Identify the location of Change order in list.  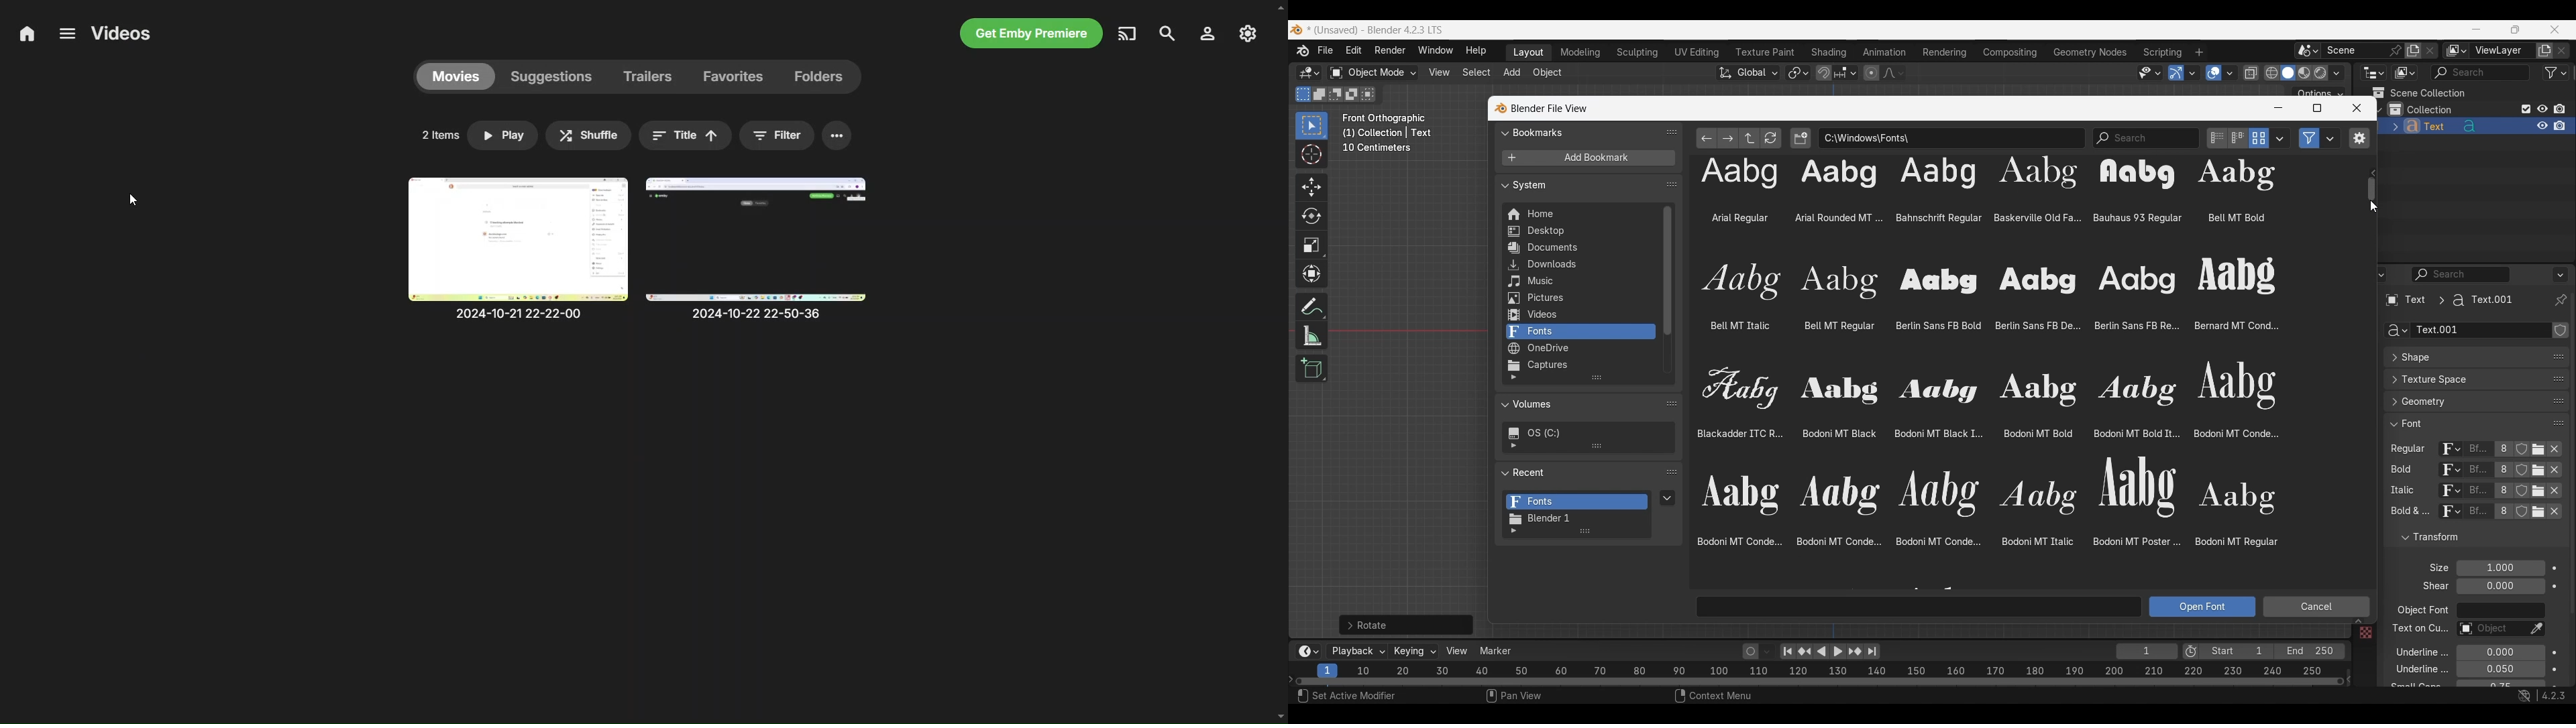
(1672, 403).